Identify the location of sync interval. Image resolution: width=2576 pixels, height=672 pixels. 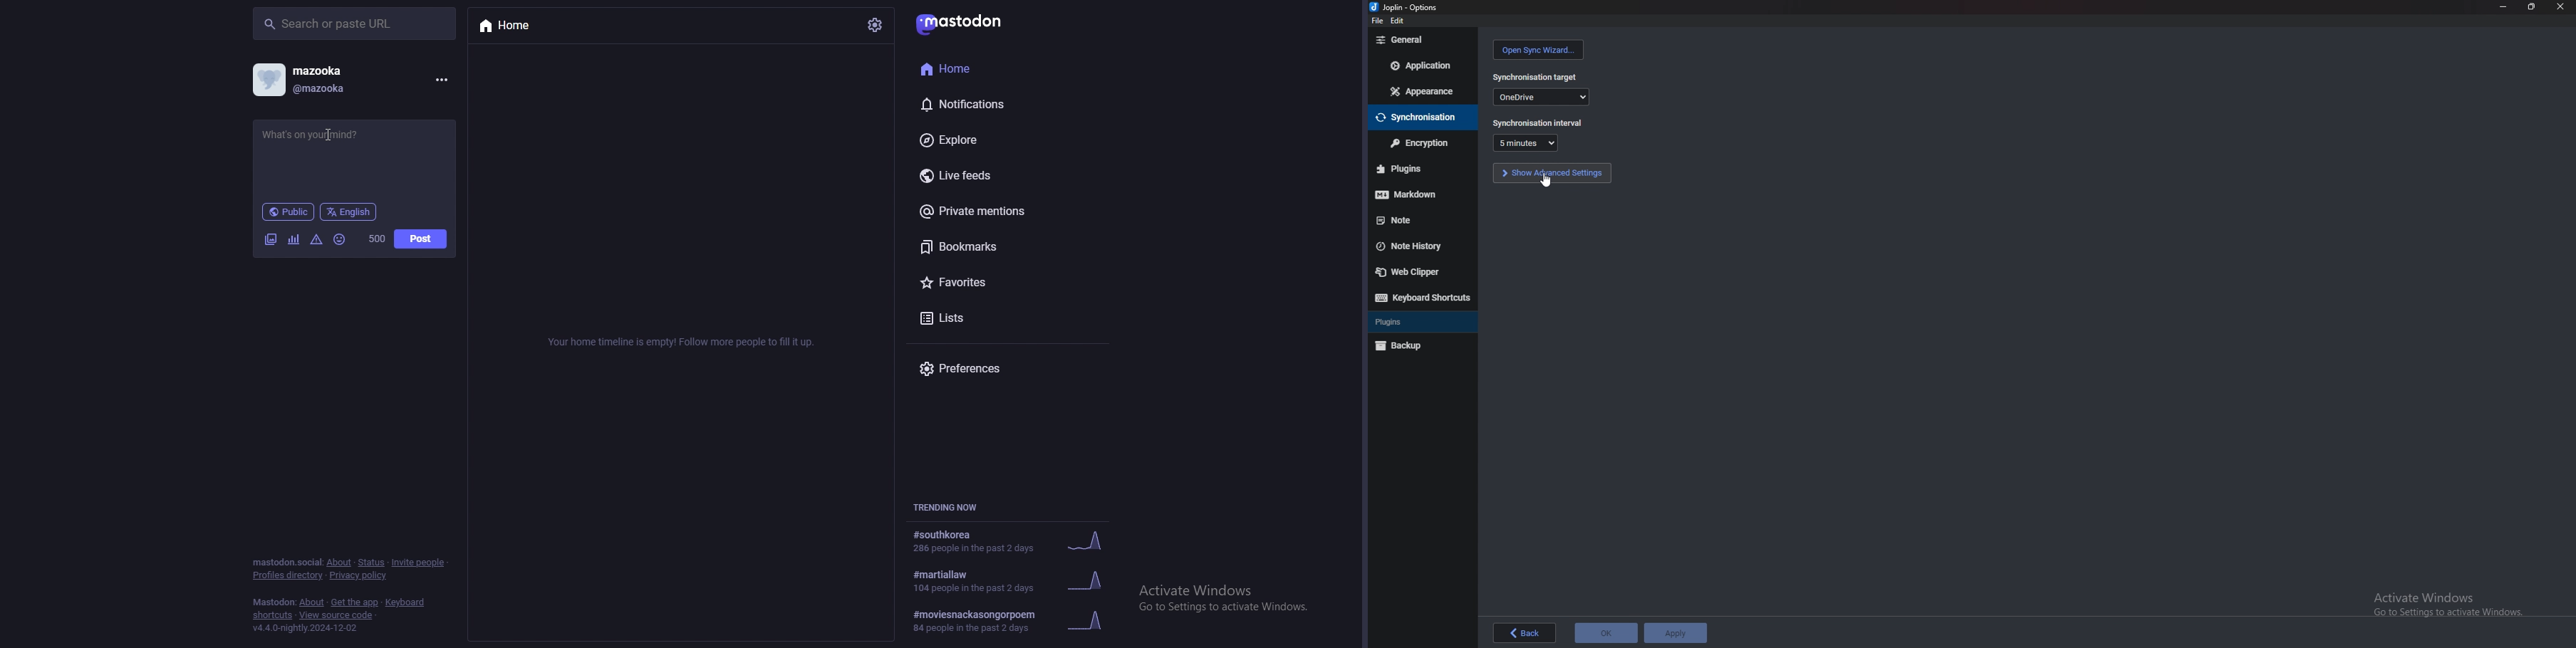
(1525, 143).